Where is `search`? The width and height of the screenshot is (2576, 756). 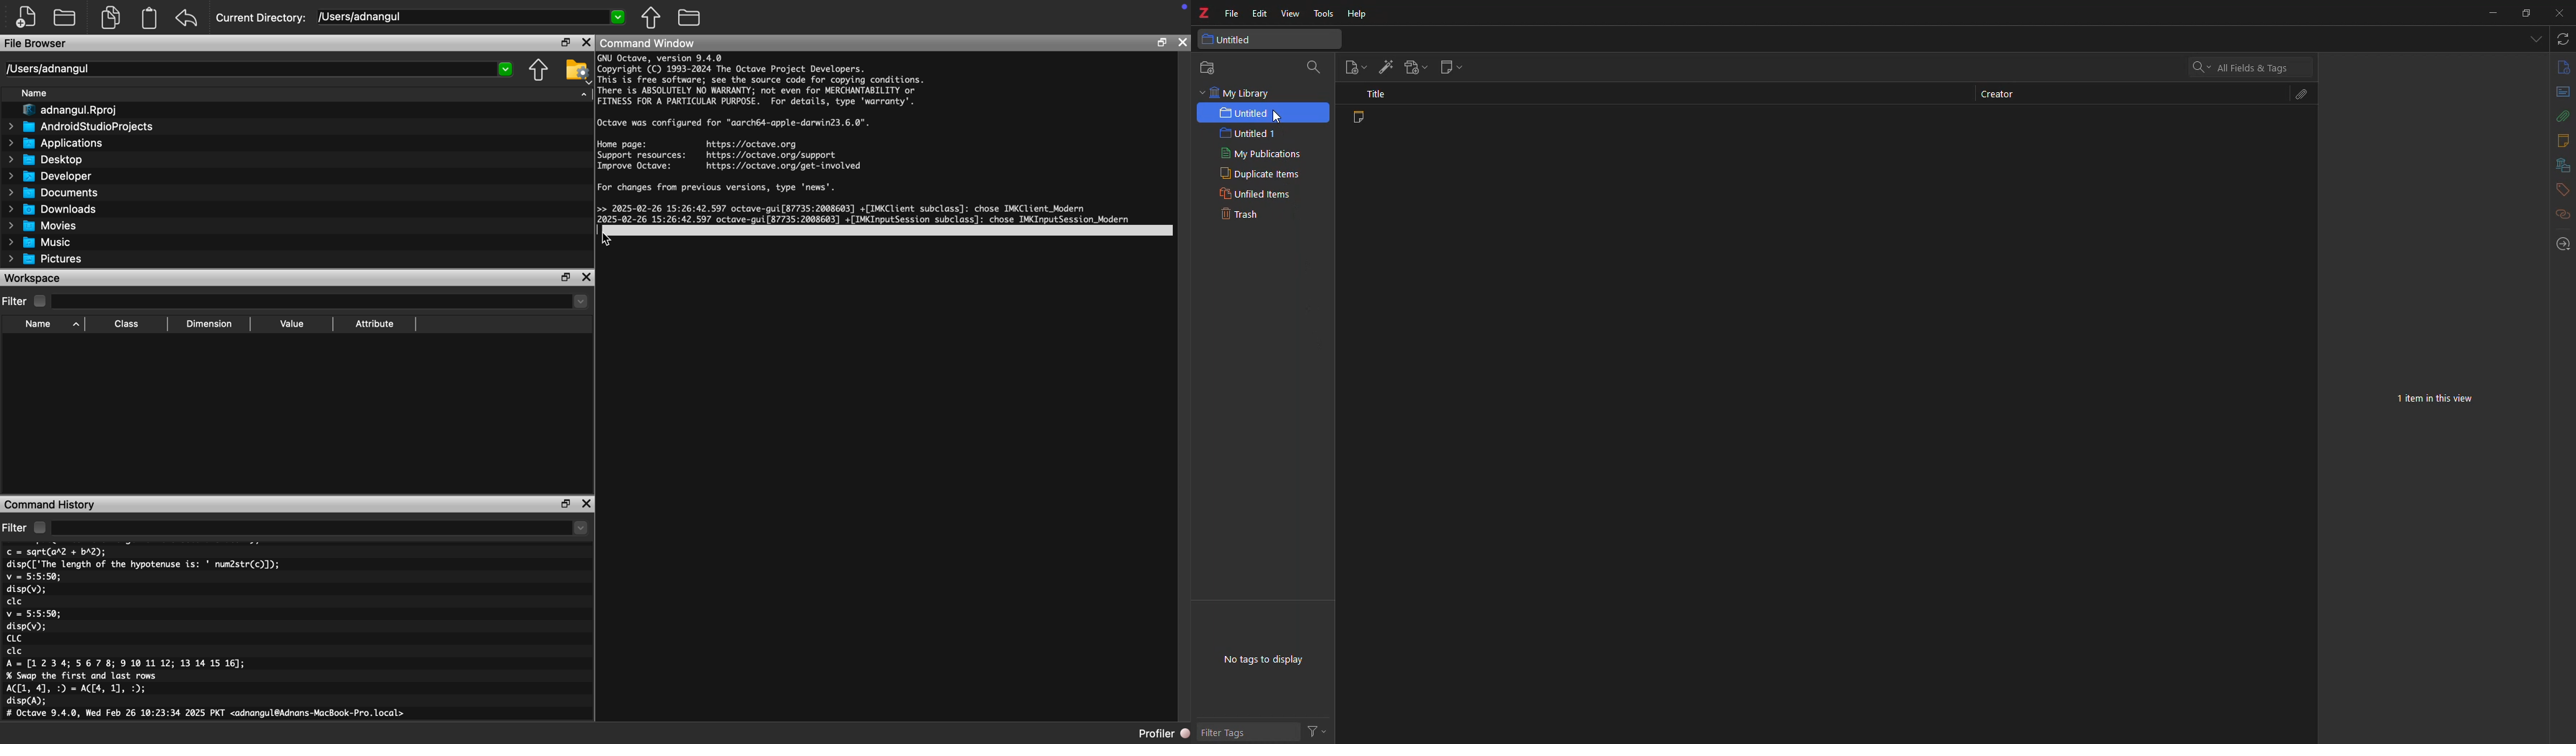 search is located at coordinates (2243, 69).